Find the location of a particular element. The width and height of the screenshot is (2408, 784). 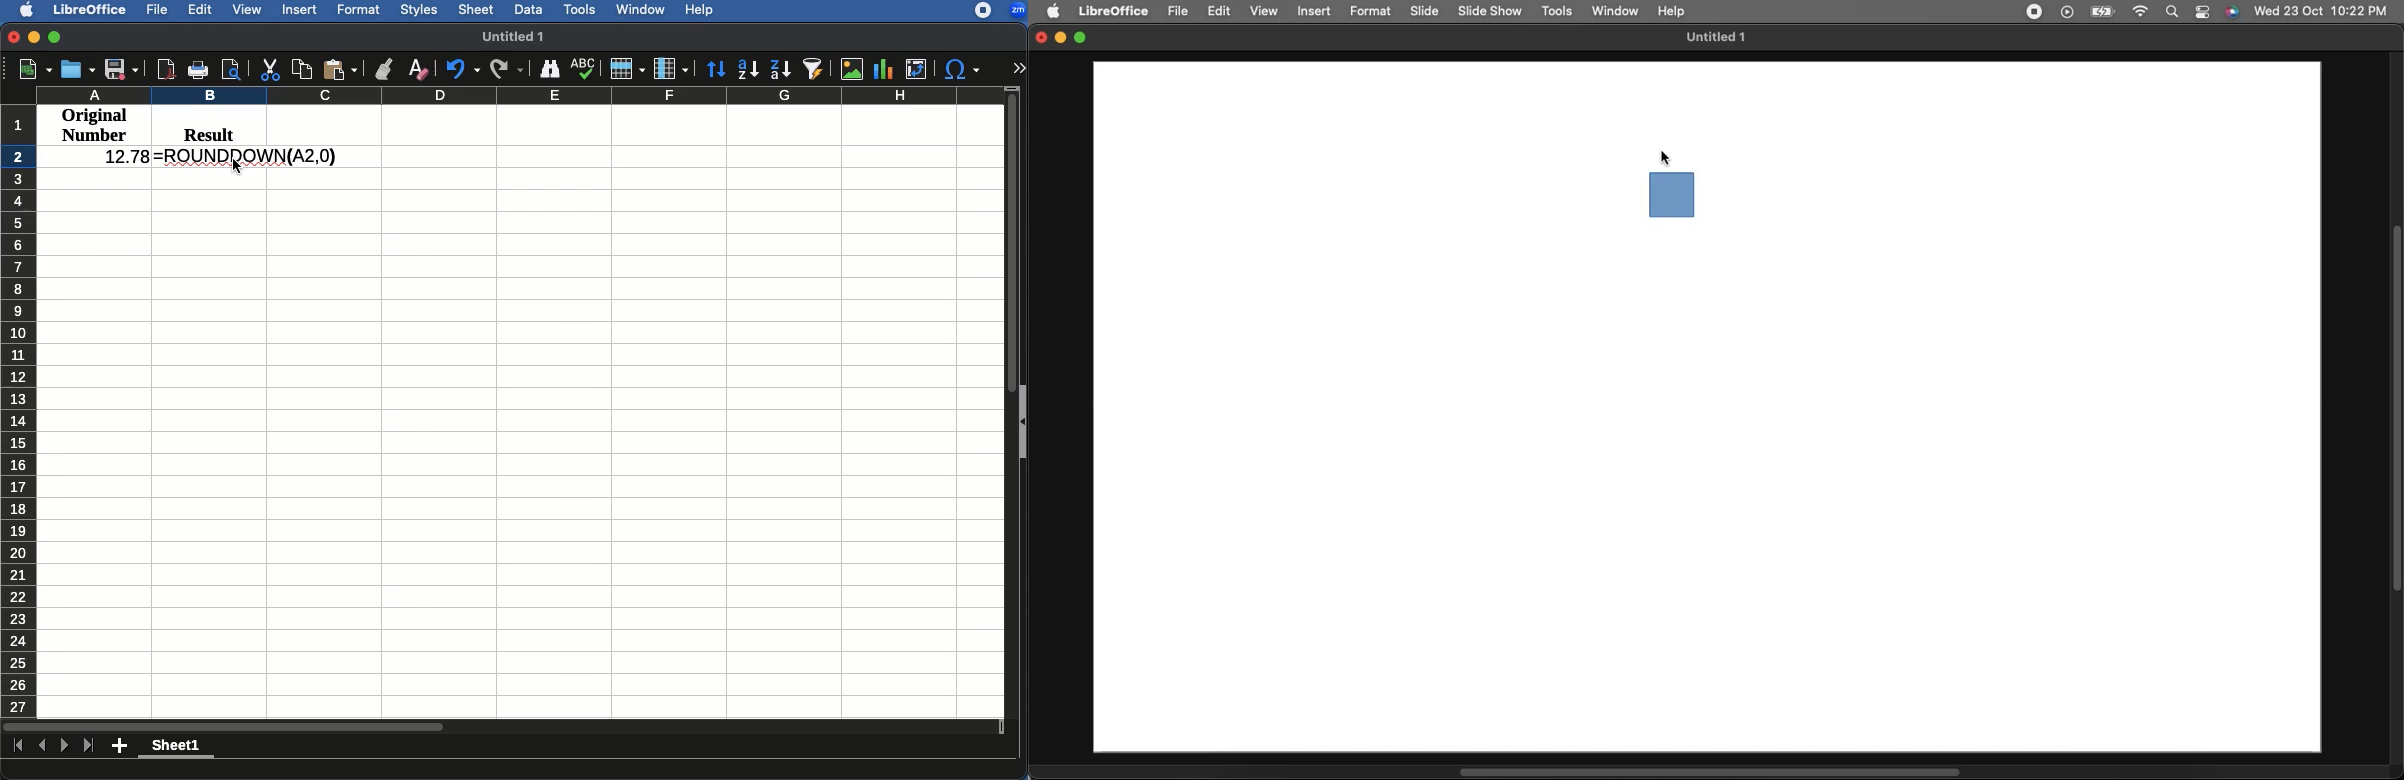

Slide show is located at coordinates (1490, 11).